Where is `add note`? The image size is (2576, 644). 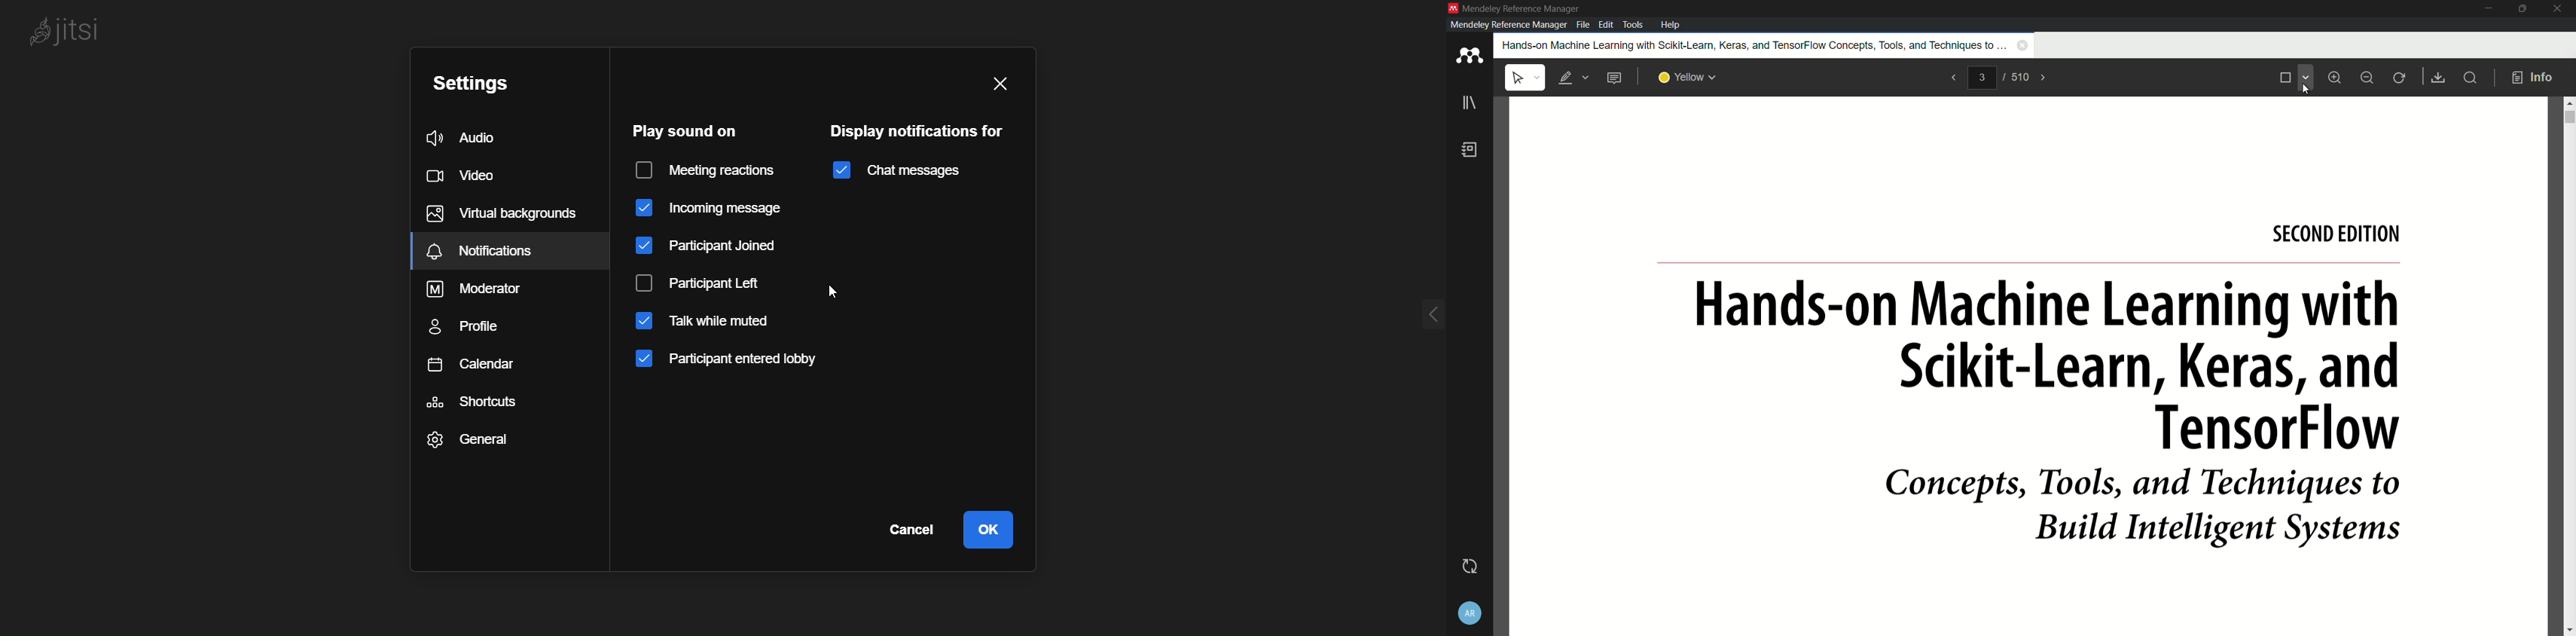 add note is located at coordinates (1614, 78).